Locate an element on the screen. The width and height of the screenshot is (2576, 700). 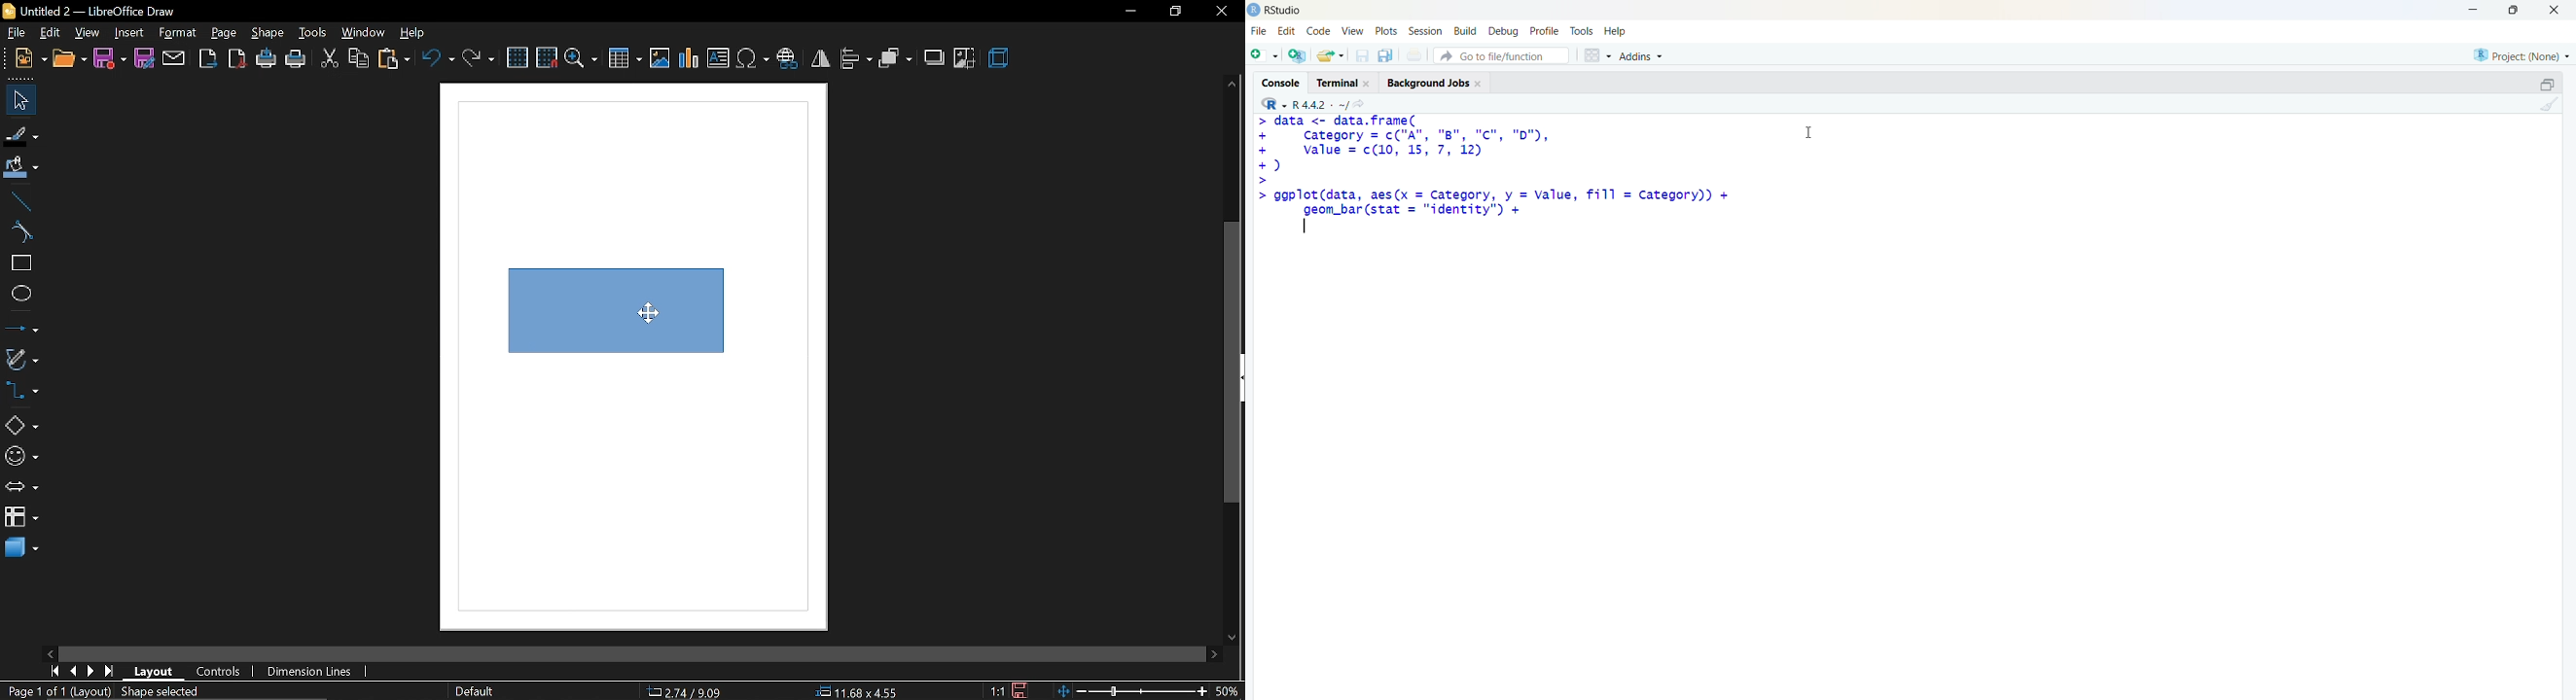
tools is located at coordinates (313, 30).